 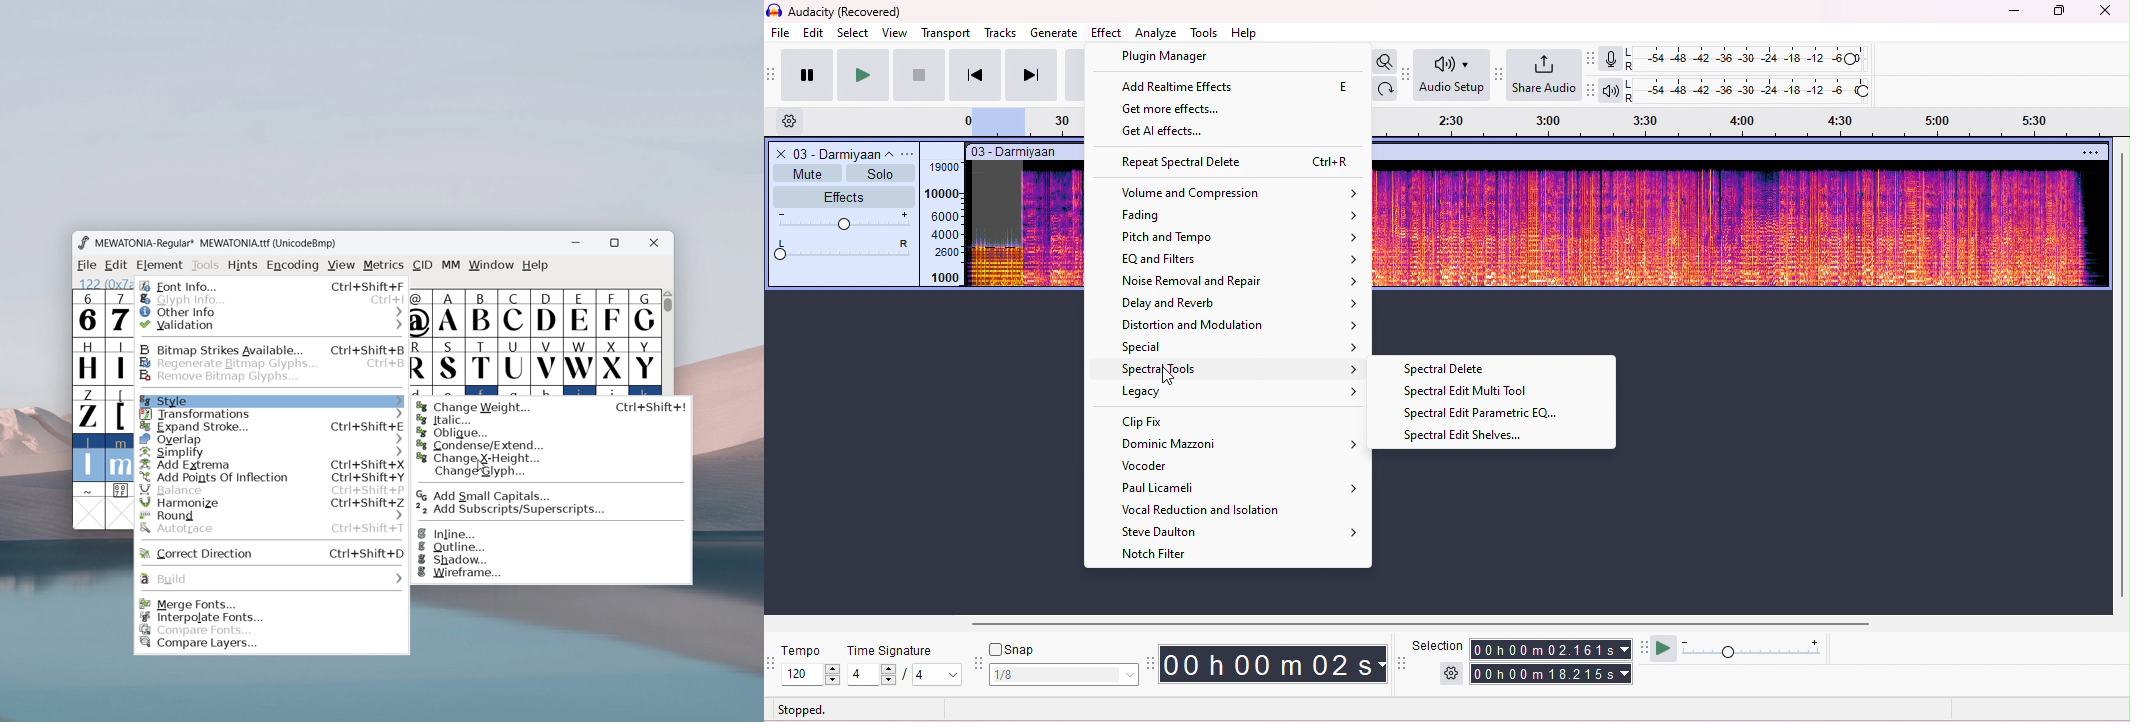 What do you see at coordinates (384, 265) in the screenshot?
I see `metrics` at bounding box center [384, 265].